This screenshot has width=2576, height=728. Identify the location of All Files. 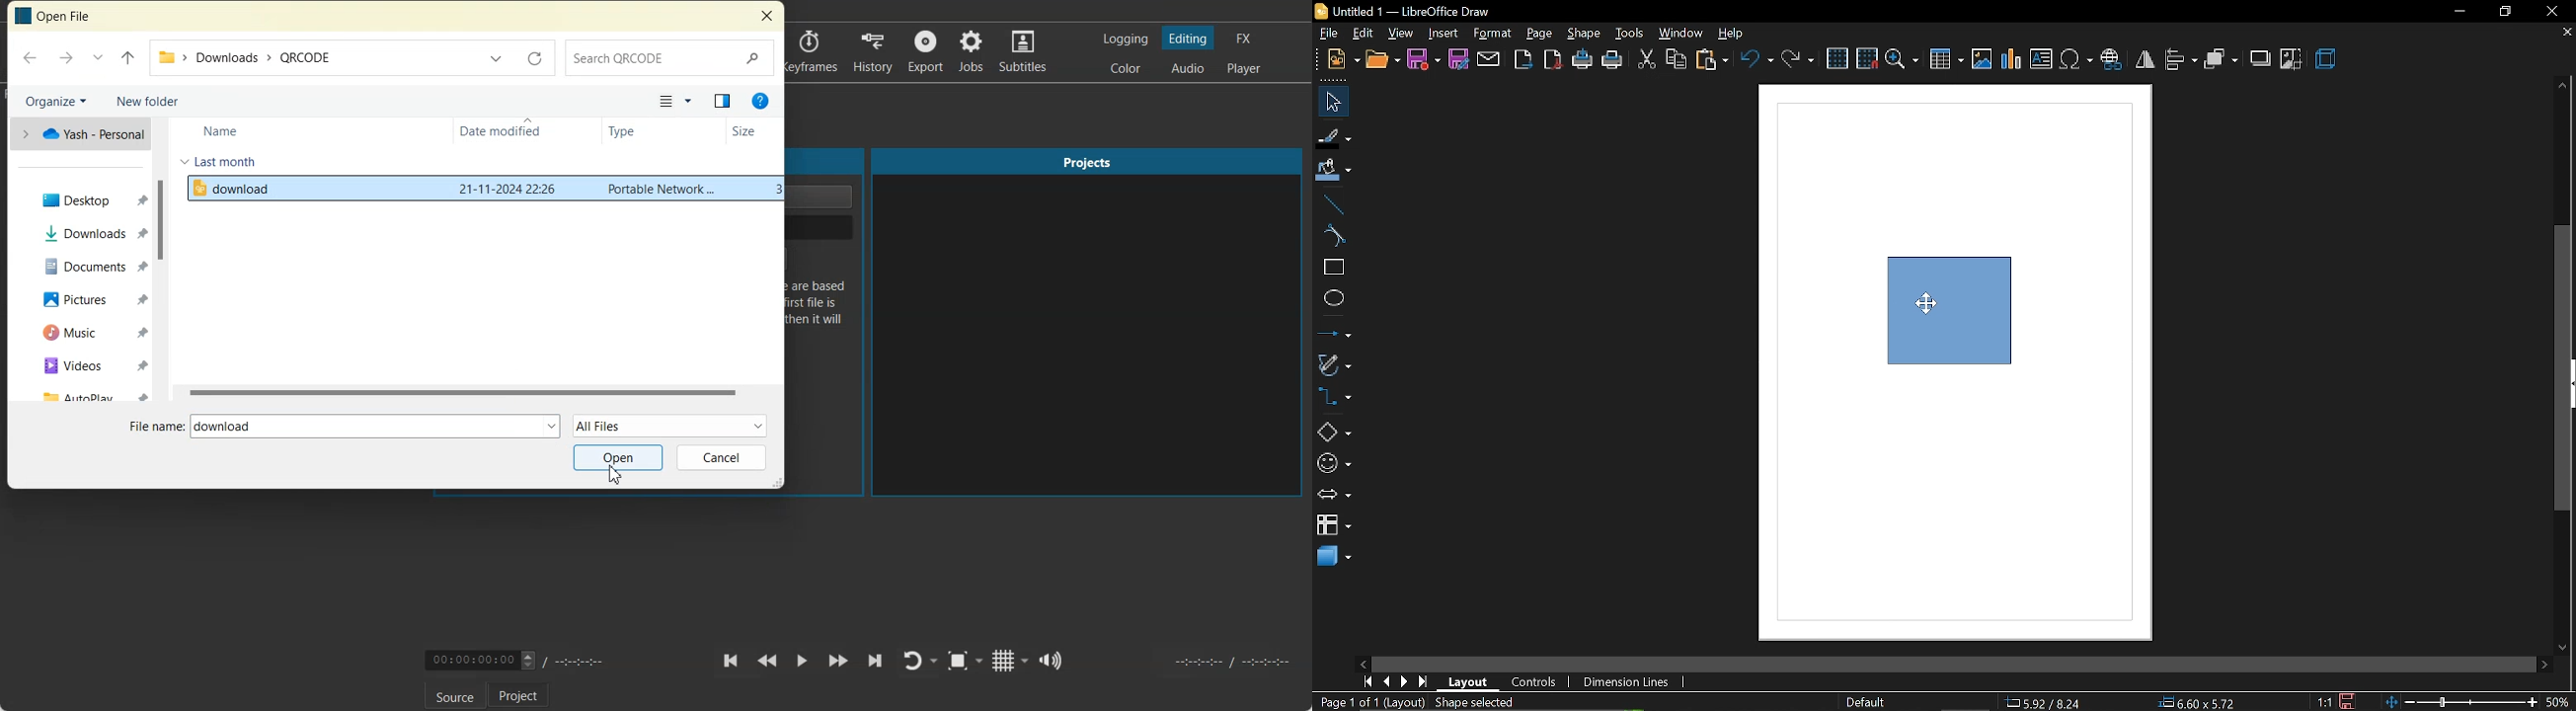
(670, 425).